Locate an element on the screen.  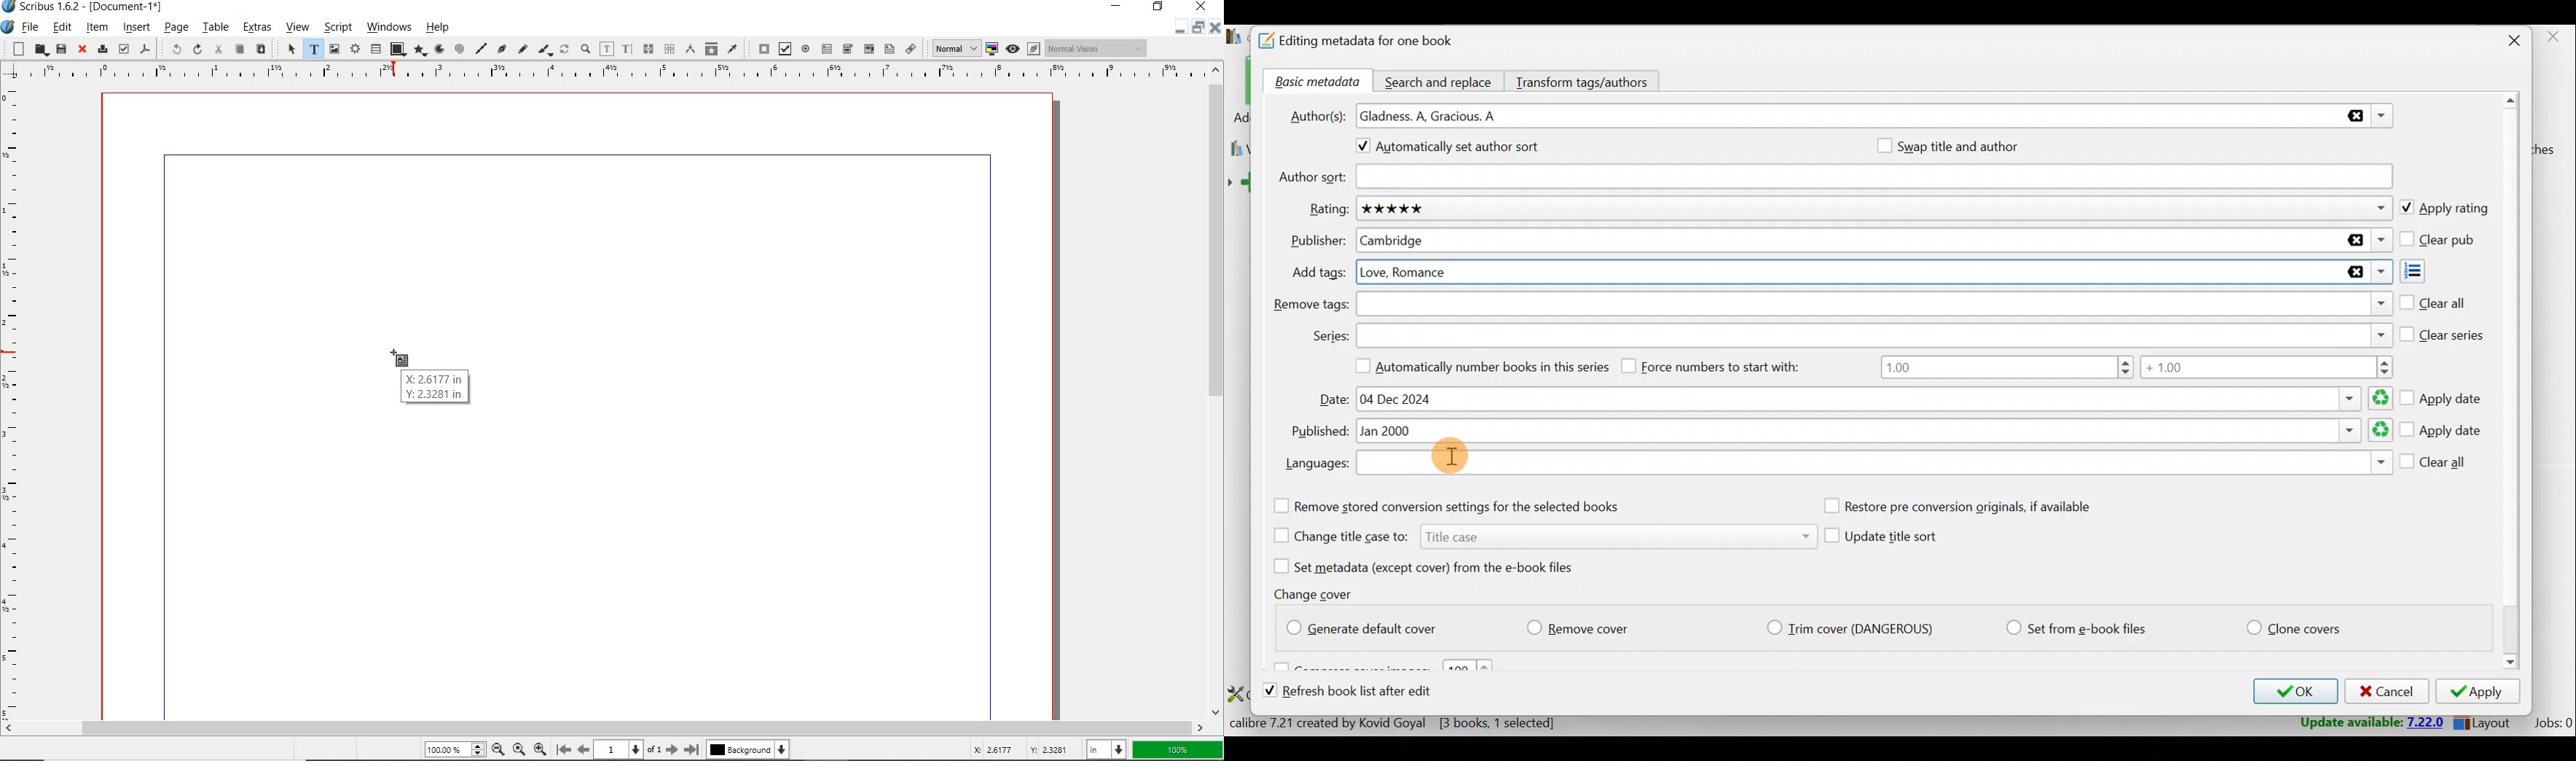
preflight verifier is located at coordinates (123, 48).